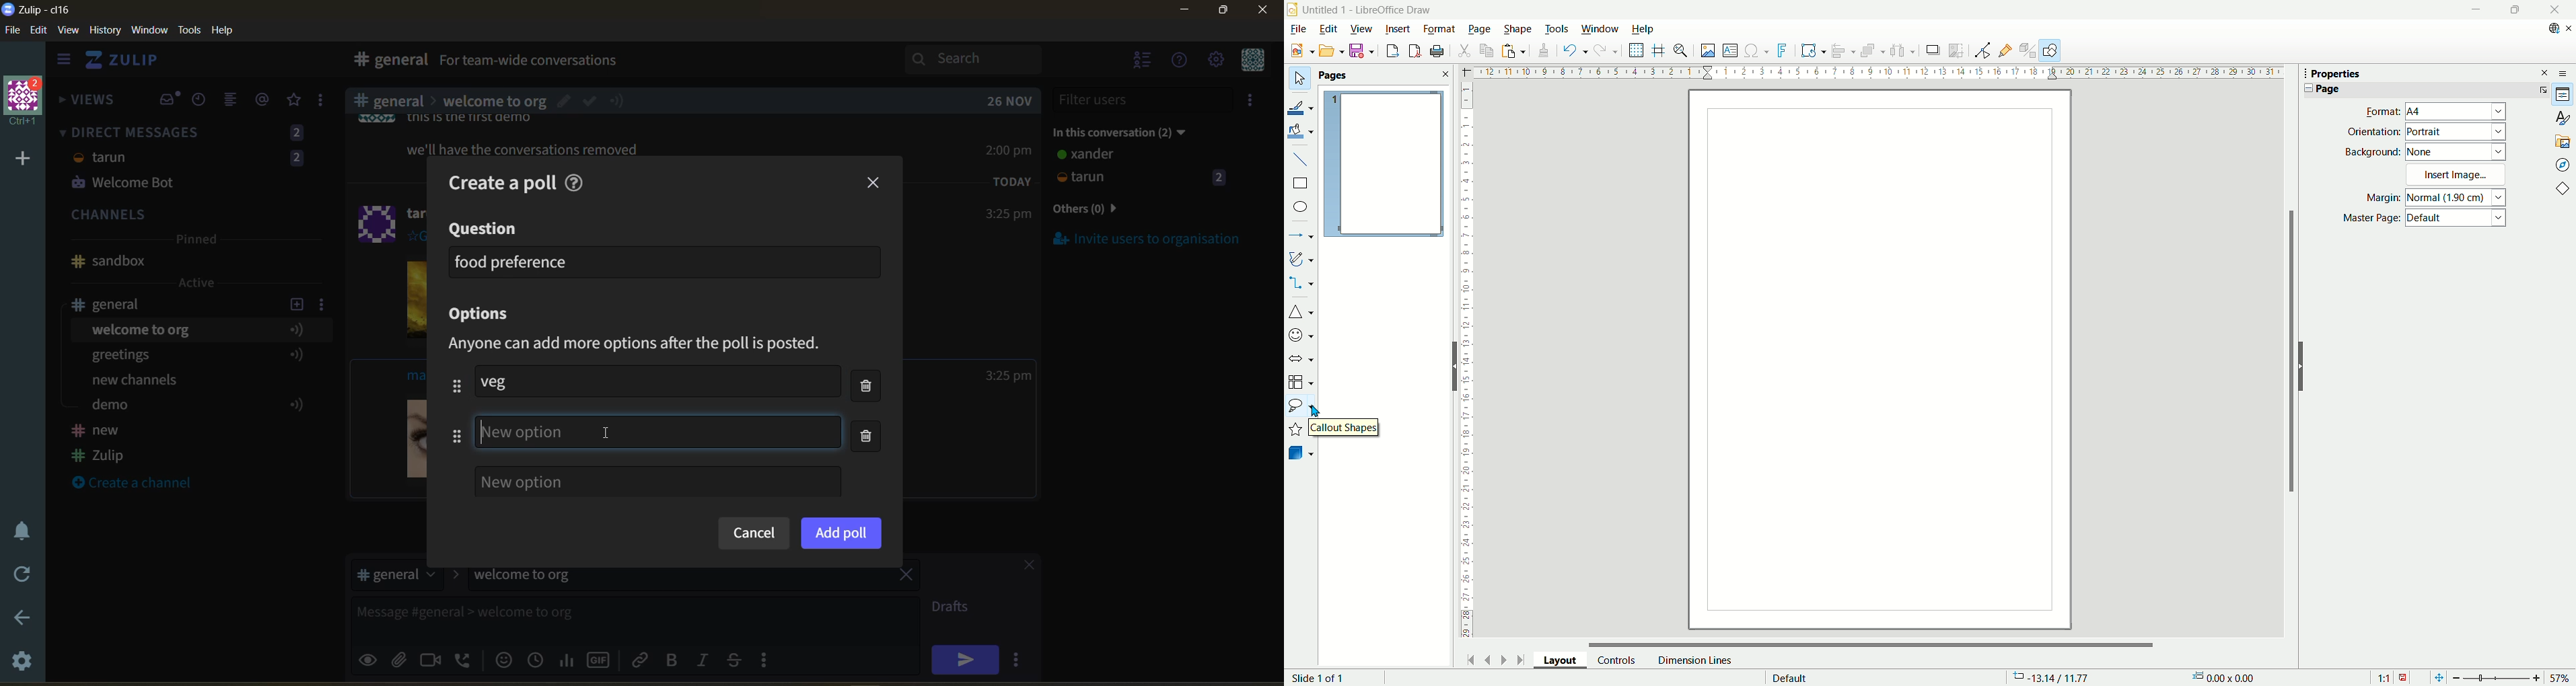 The width and height of the screenshot is (2576, 700). Describe the element at coordinates (1301, 313) in the screenshot. I see `basic shapes` at that location.